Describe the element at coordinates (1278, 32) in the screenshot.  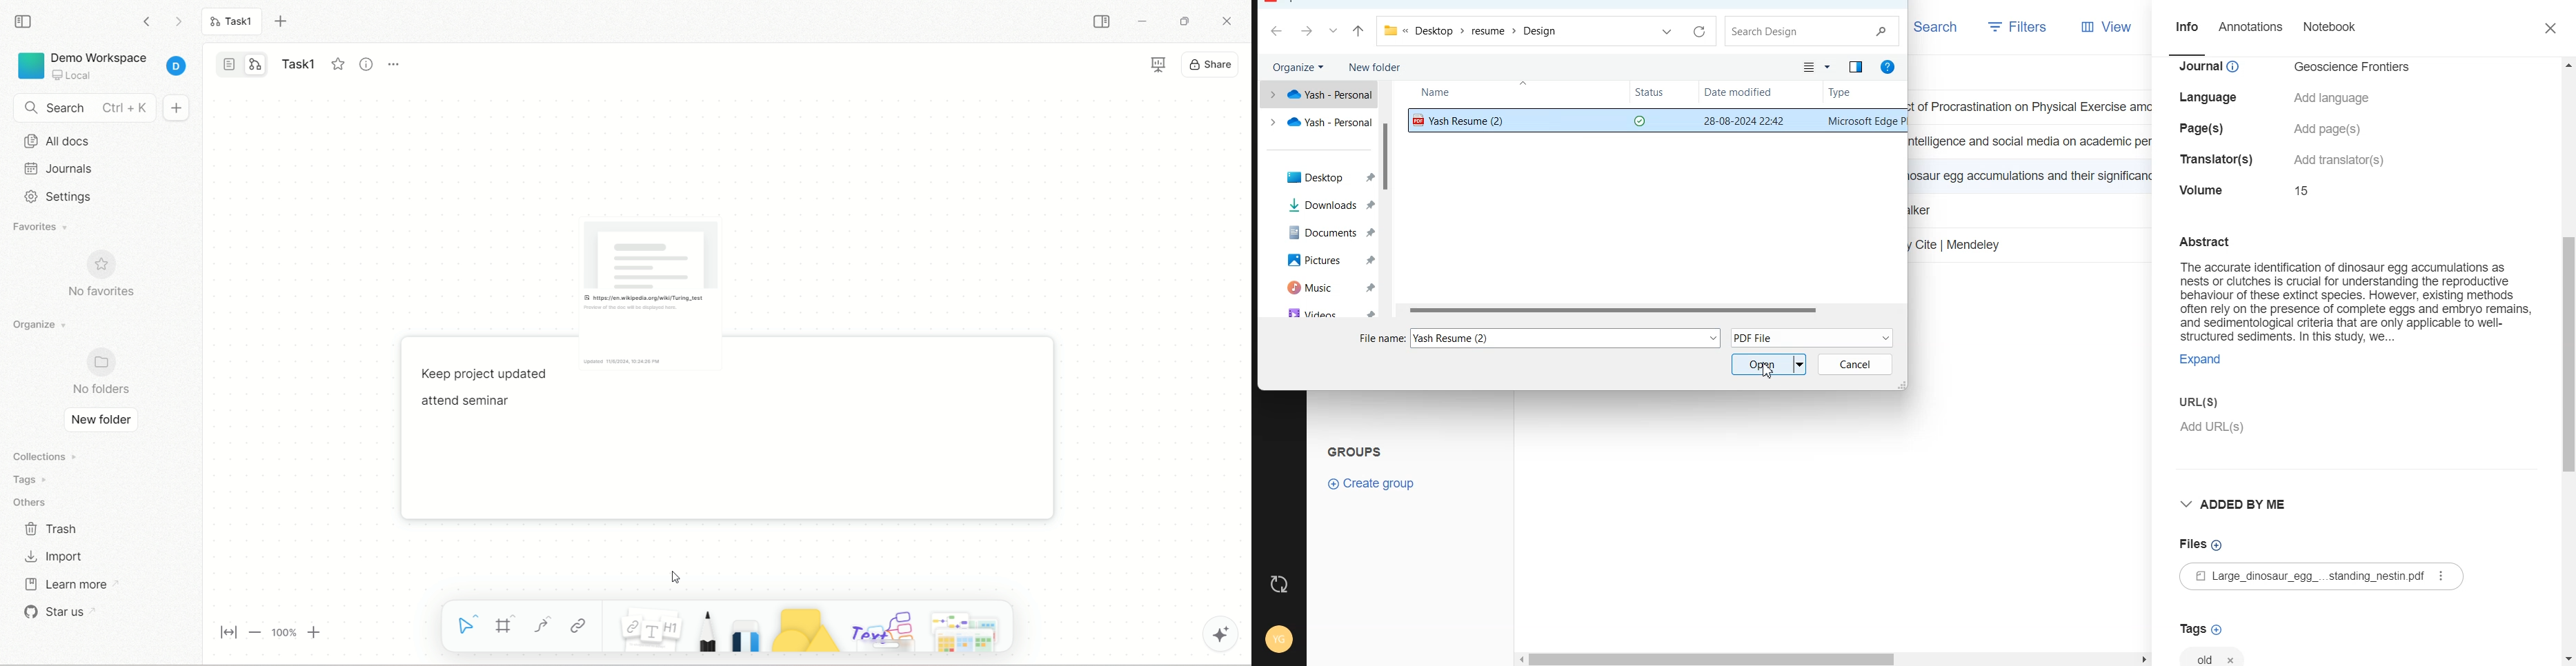
I see `Go back` at that location.